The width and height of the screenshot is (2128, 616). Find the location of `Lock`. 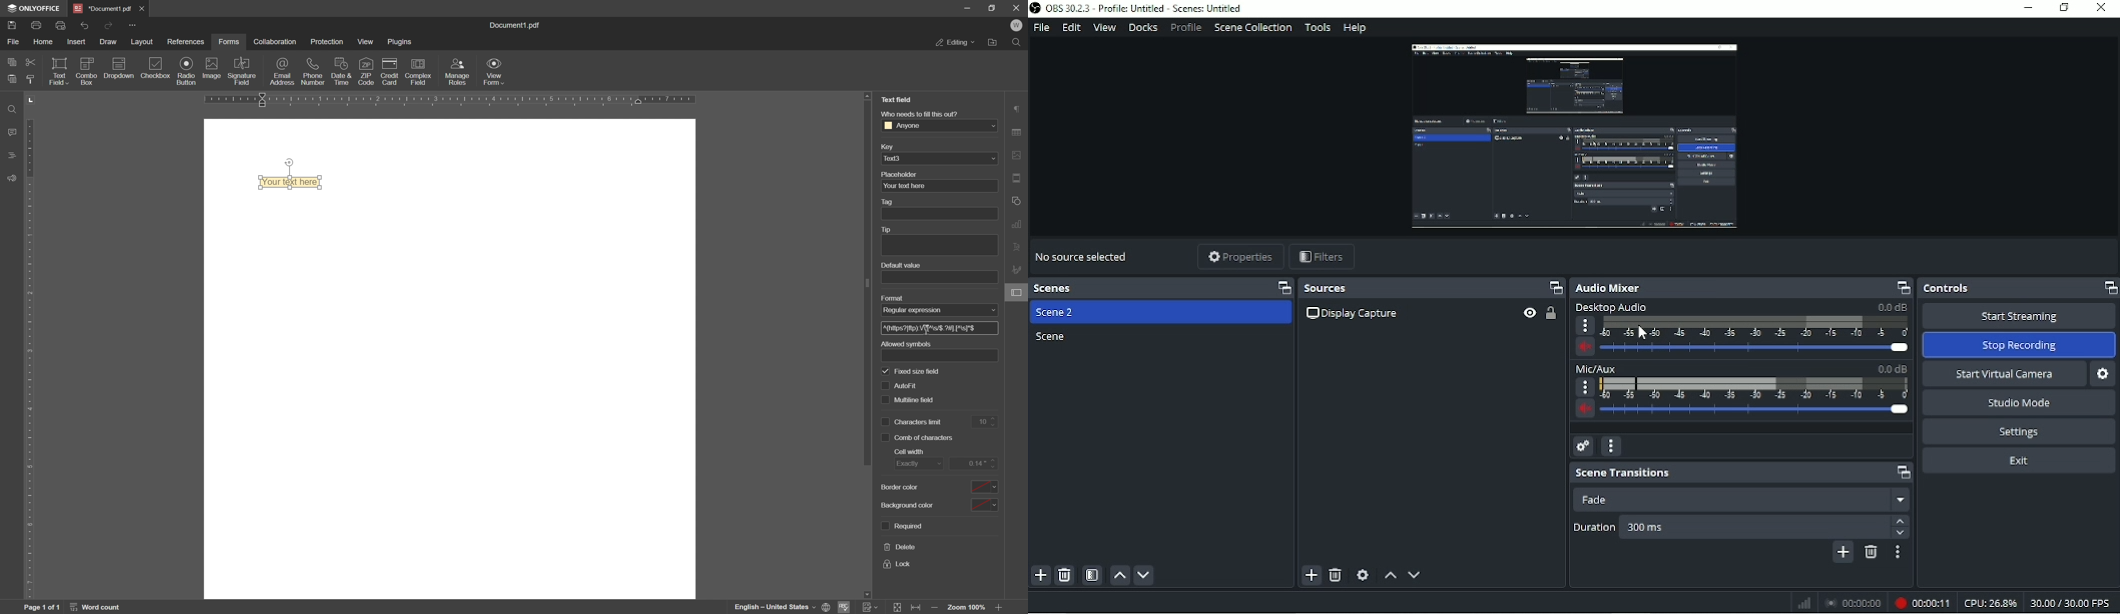

Lock is located at coordinates (1551, 314).